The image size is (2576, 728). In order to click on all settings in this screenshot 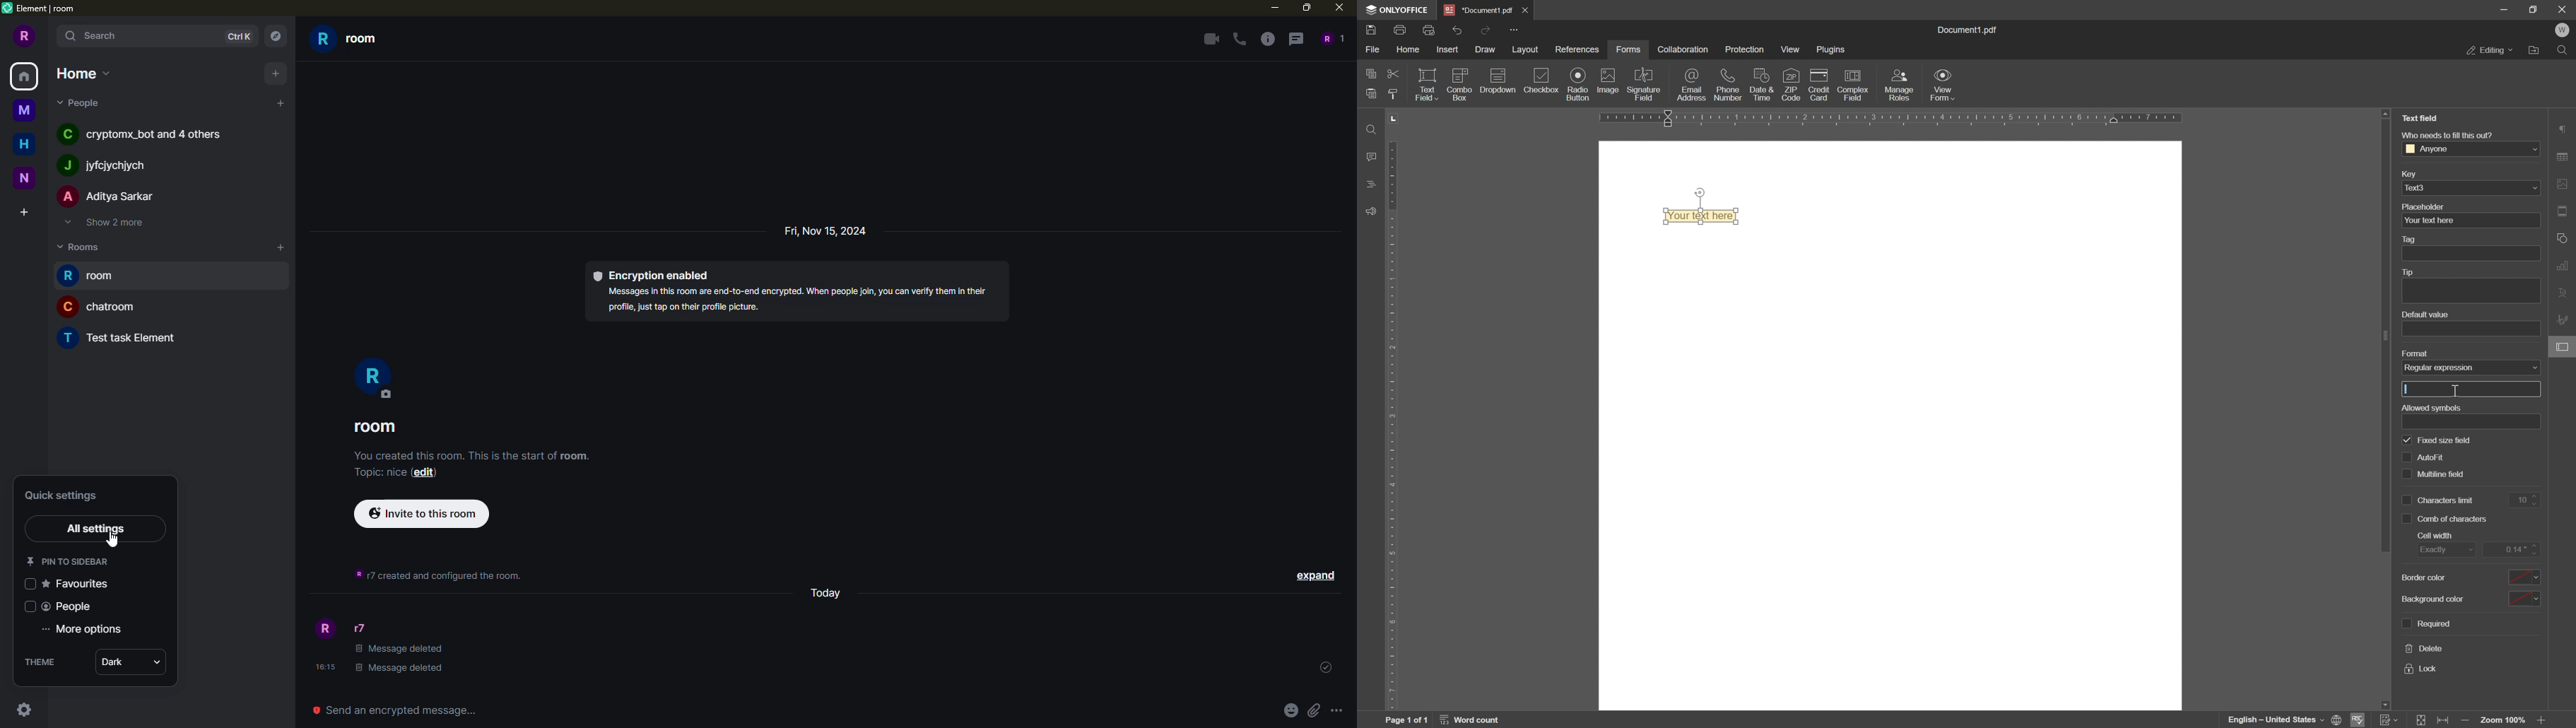, I will do `click(98, 528)`.